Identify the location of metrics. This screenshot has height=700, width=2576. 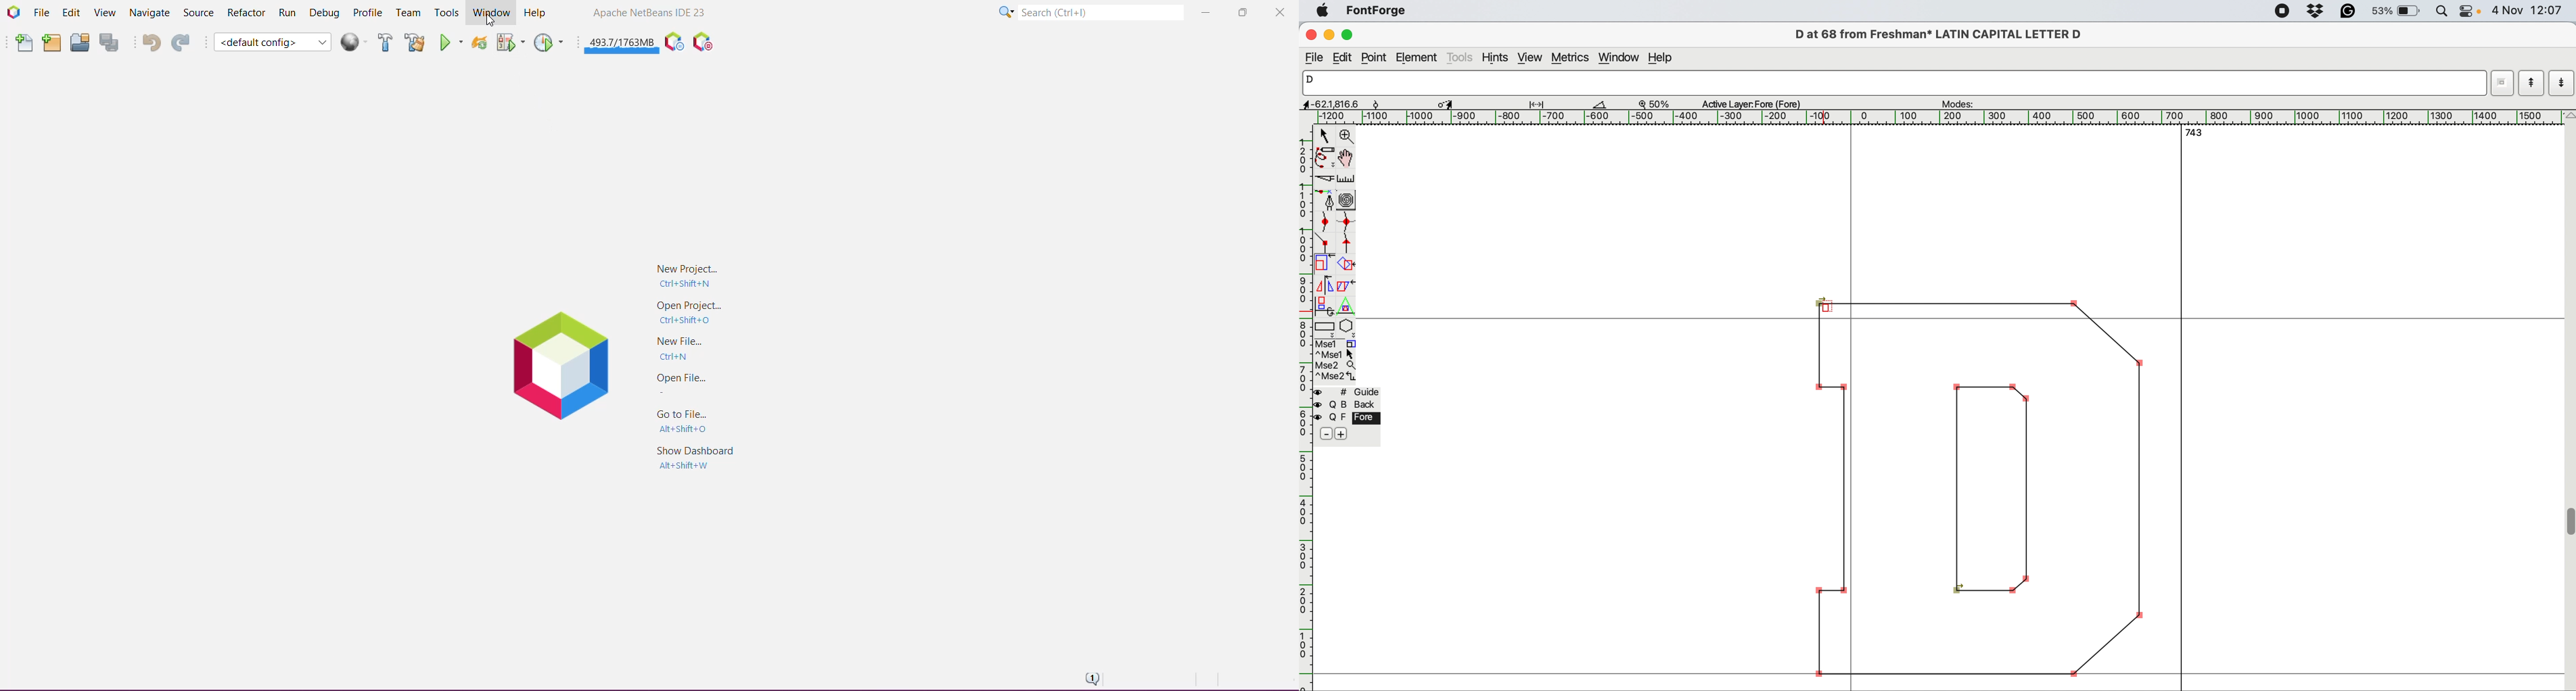
(1572, 58).